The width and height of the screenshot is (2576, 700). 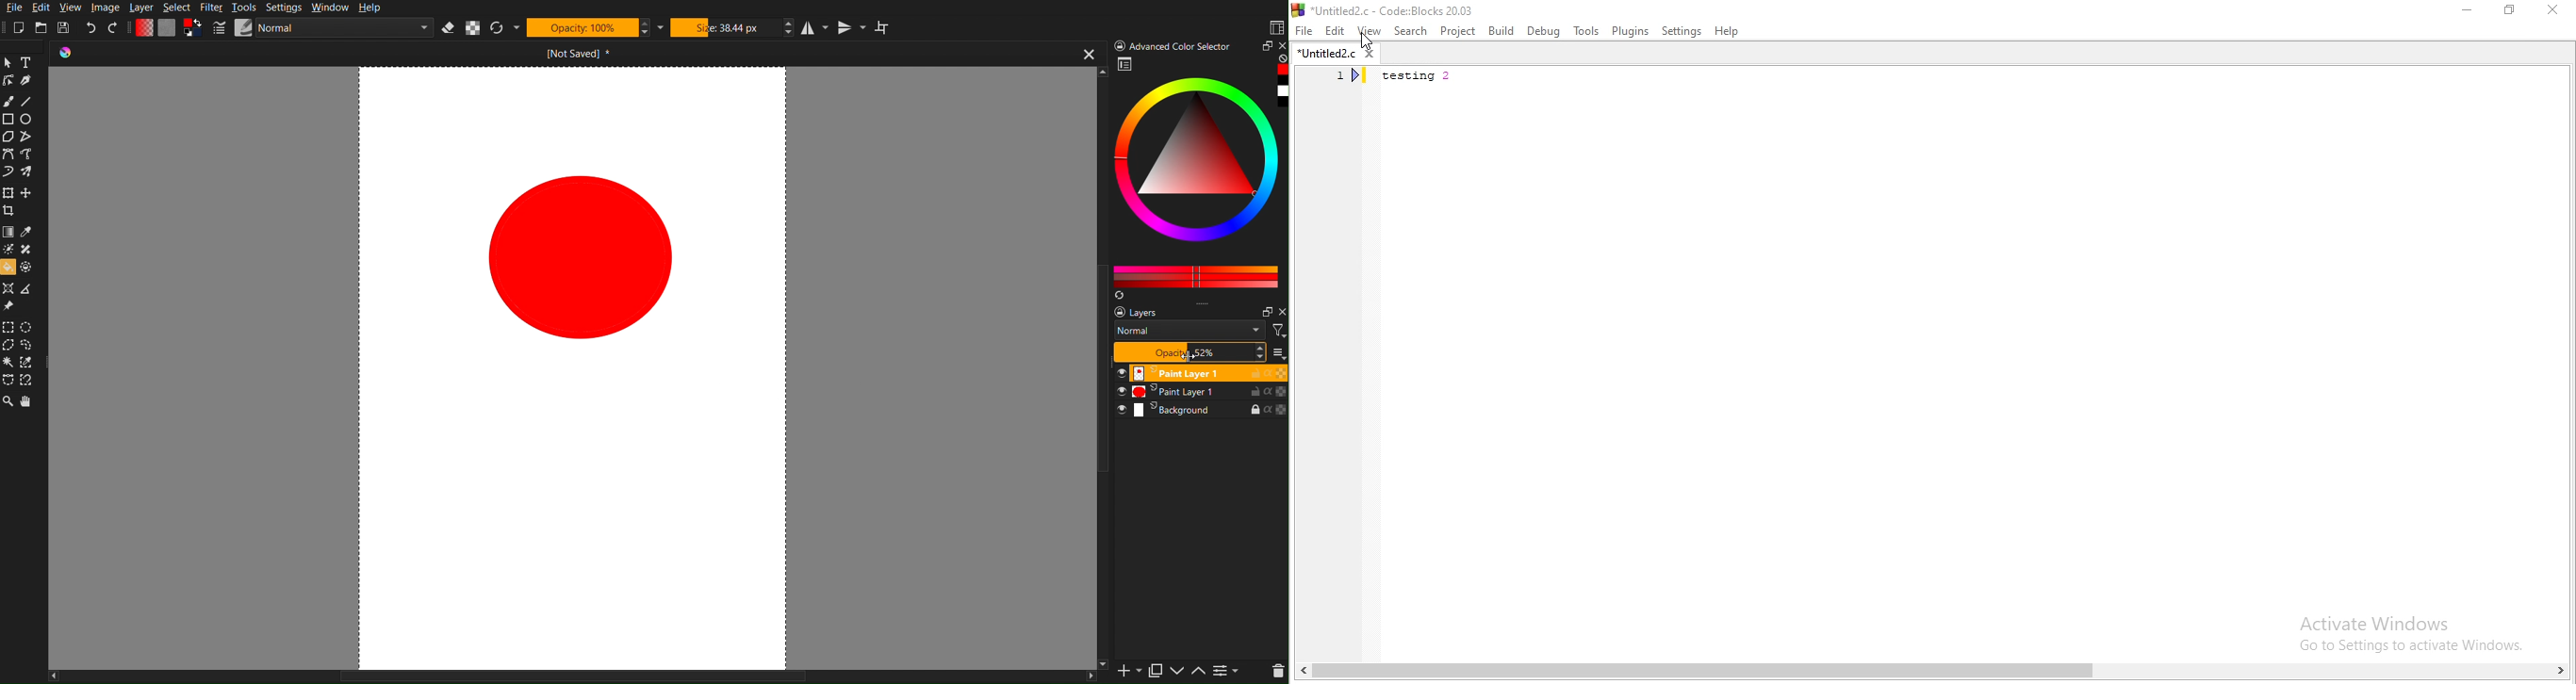 I want to click on Pointer, so click(x=9, y=62).